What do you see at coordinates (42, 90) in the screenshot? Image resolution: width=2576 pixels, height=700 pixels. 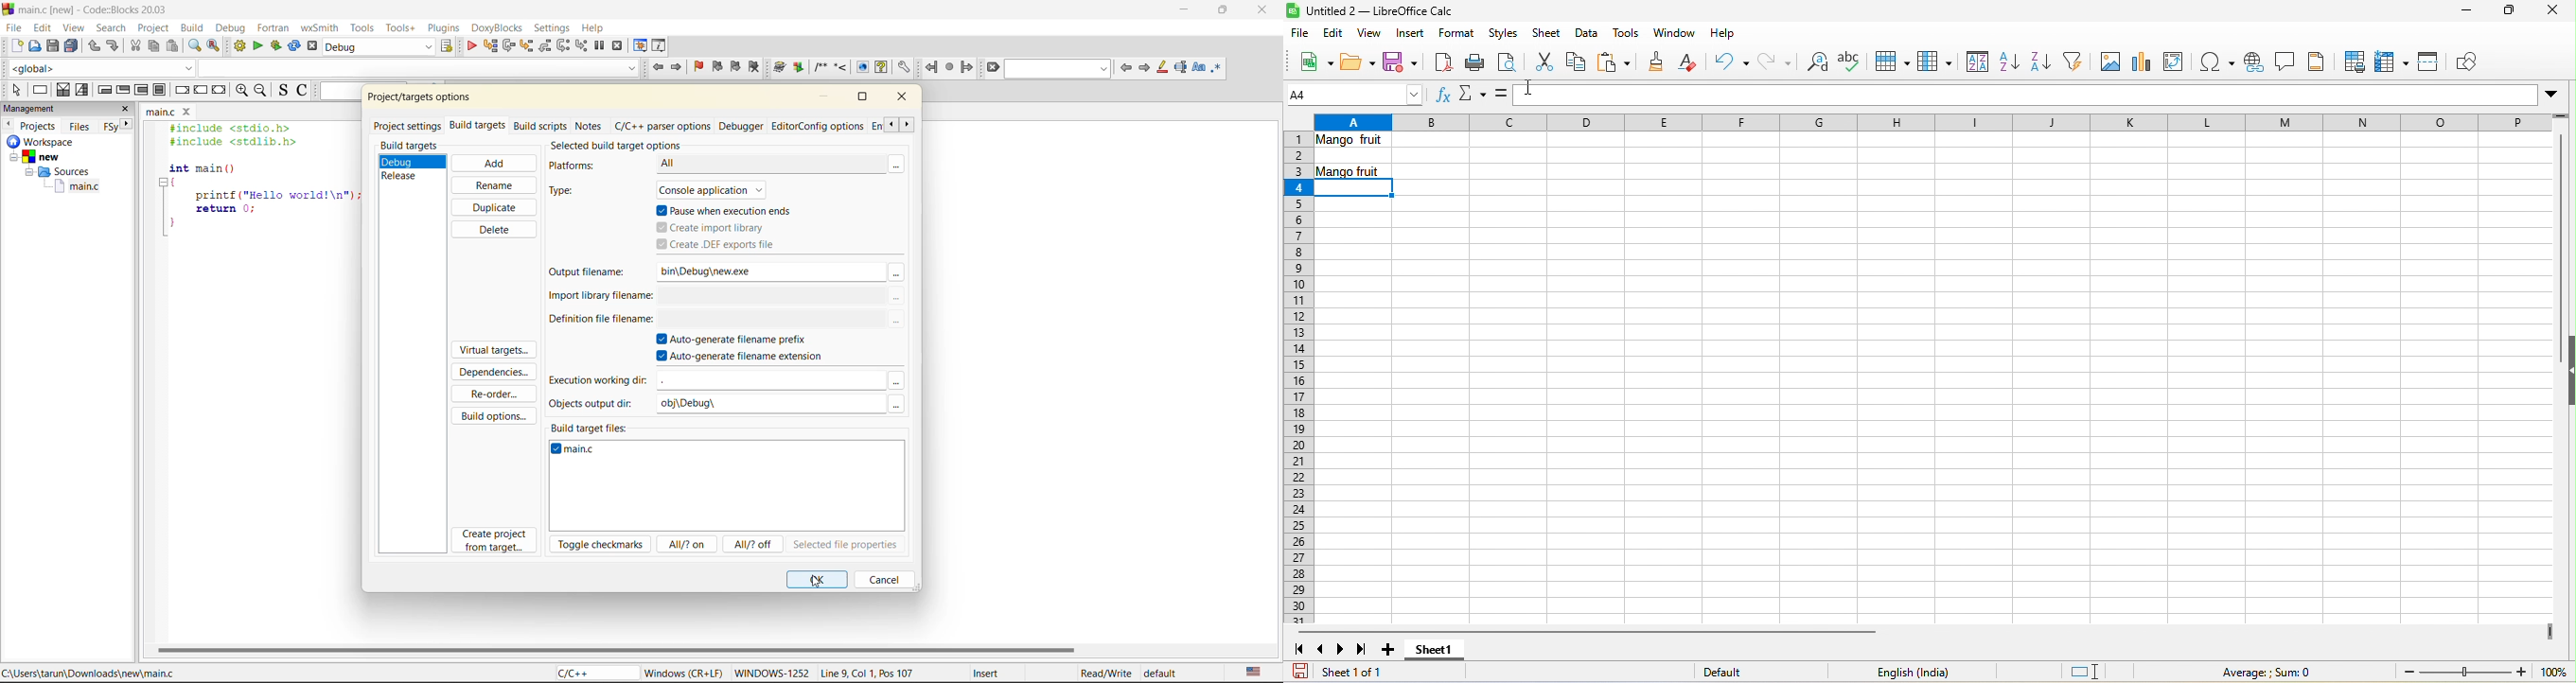 I see `instruction` at bounding box center [42, 90].